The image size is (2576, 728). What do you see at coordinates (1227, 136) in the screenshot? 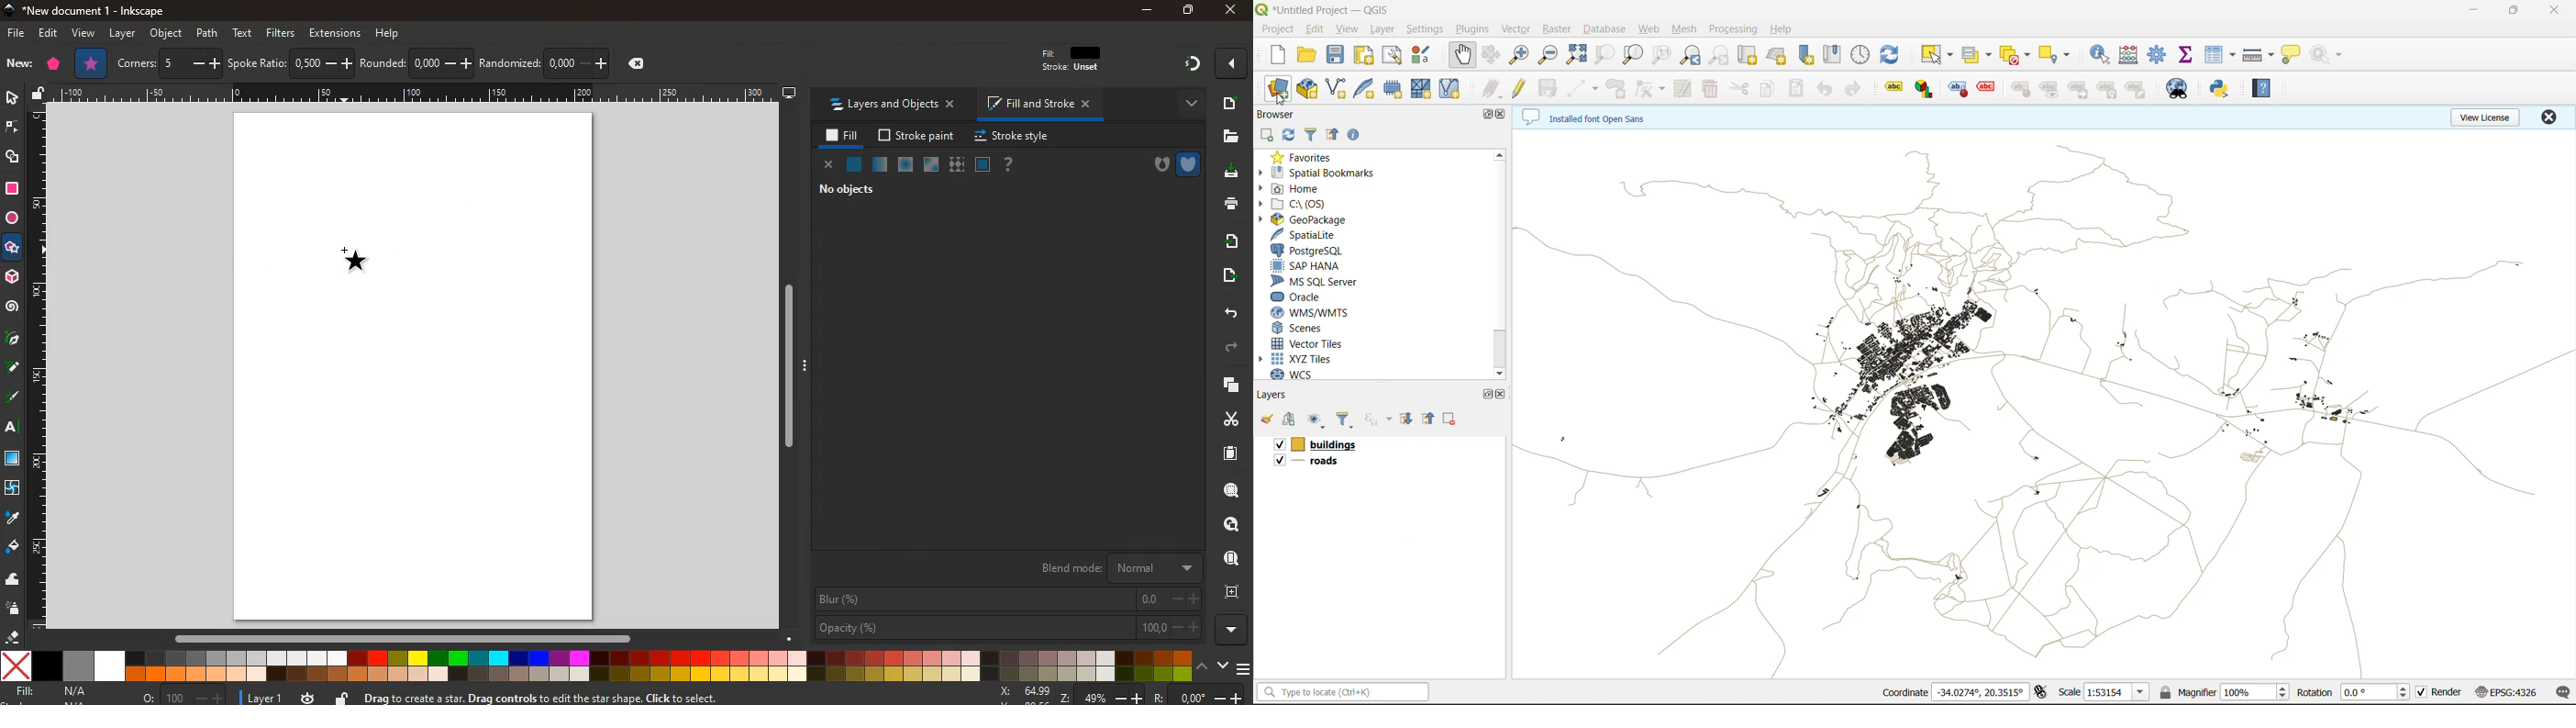
I see `files` at bounding box center [1227, 136].